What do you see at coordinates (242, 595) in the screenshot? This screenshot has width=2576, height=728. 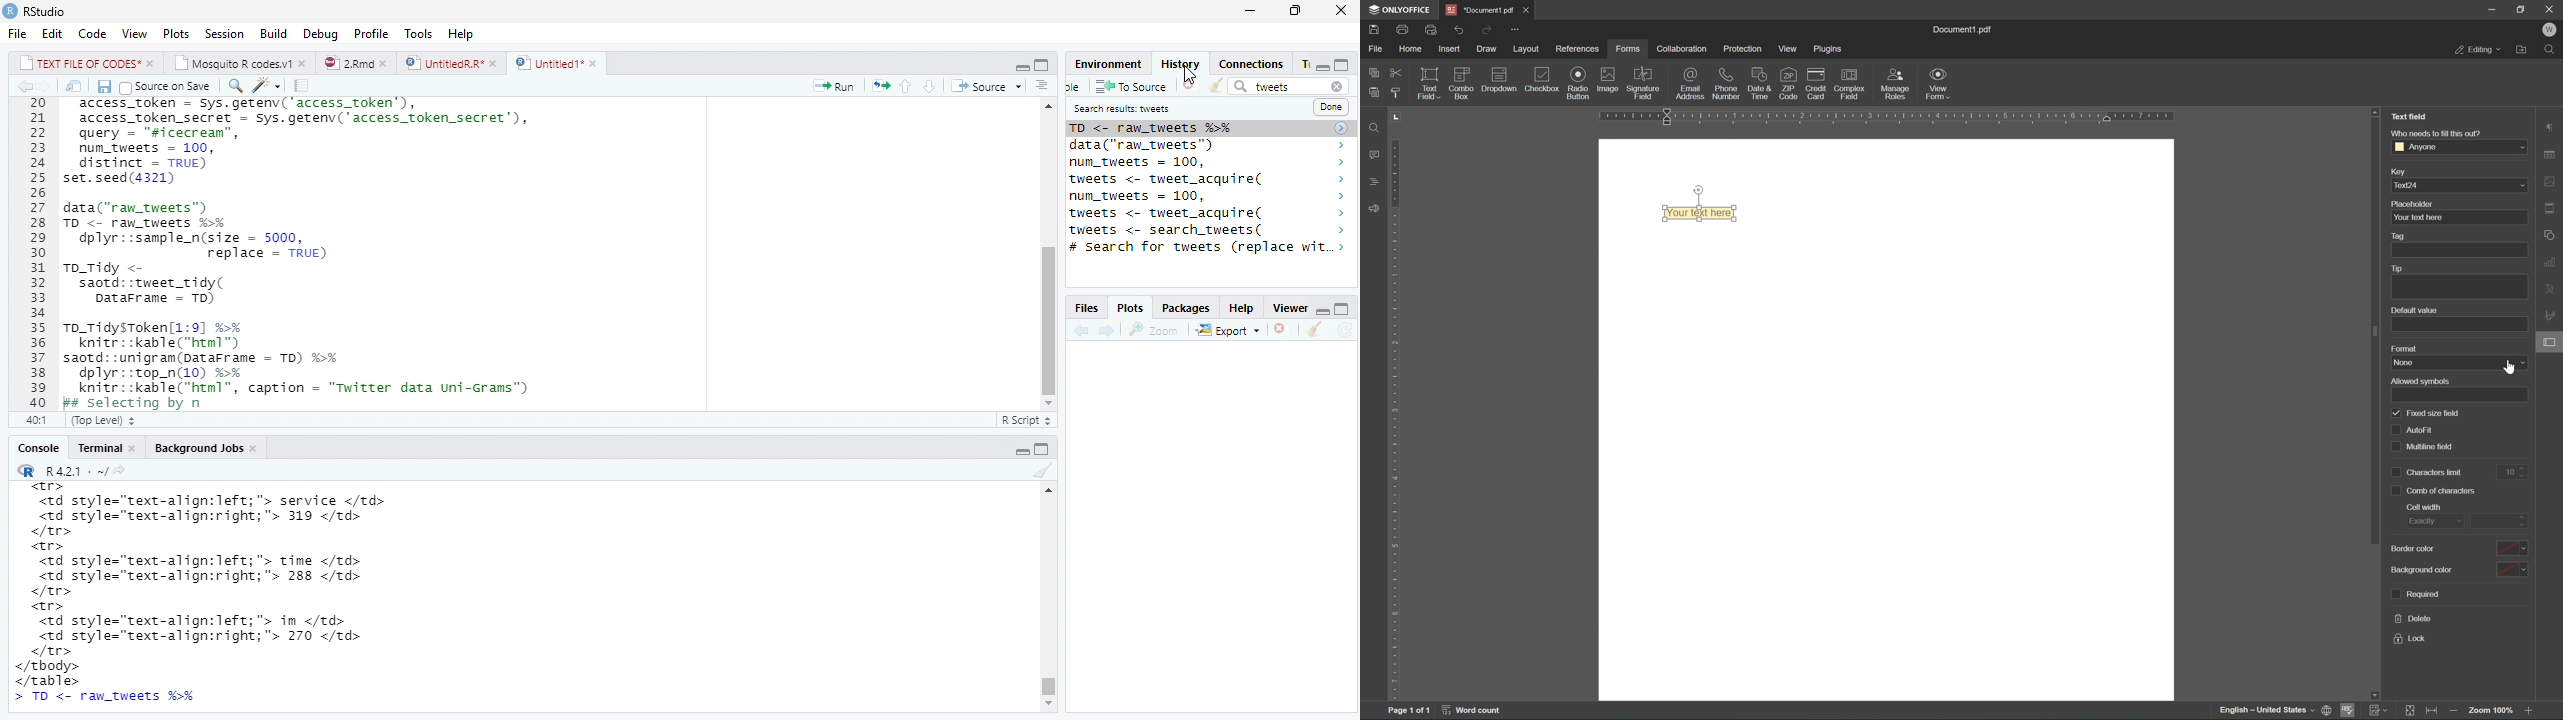 I see `<tr>
<td style="text-align:left; "> service </td>
<td style="text-align:right;"> 319 </td>
</tr>
<tr>
<td style="text-align:left; "> time </td>
<td style="text-align:right;"> 288 </td>
</tr>
<tr>
<td style="text-align:left; "> in </td>
<td style="text-align:right;"> 270 </td>
</tr>

</tbody>

</table>

>` at bounding box center [242, 595].